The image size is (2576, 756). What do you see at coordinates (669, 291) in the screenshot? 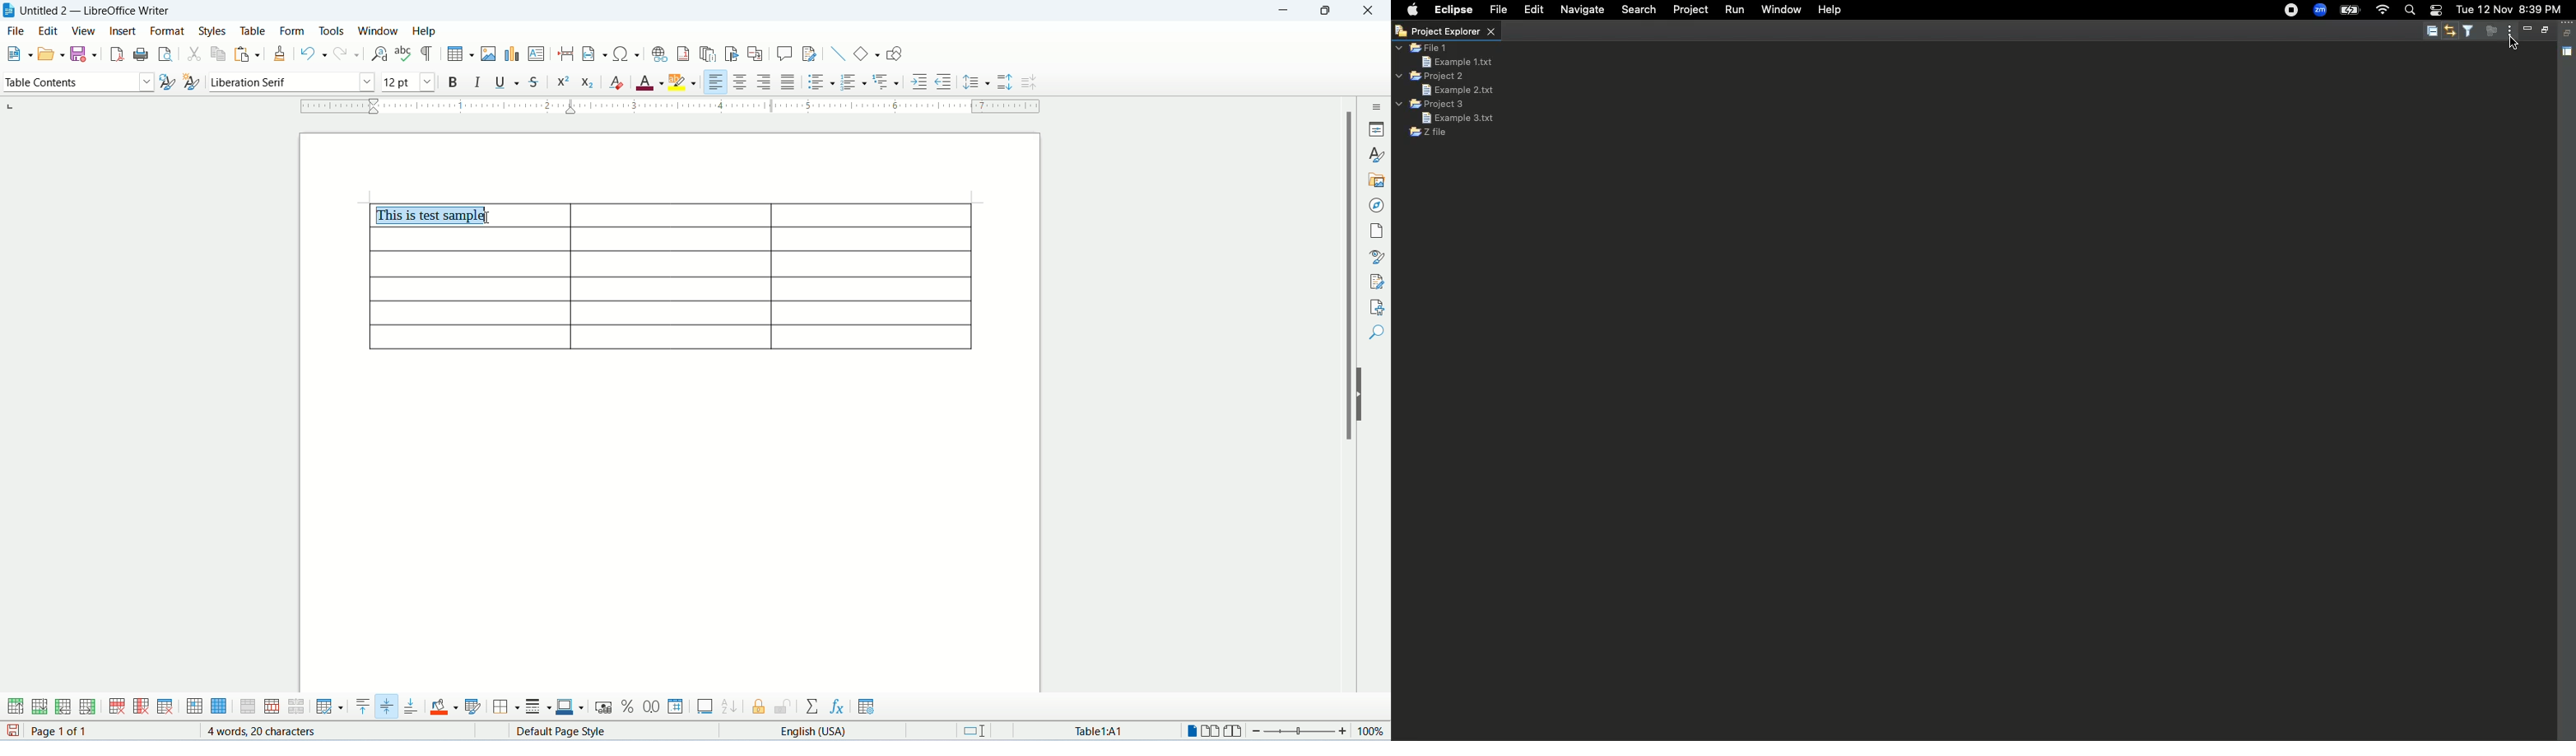
I see `table` at bounding box center [669, 291].